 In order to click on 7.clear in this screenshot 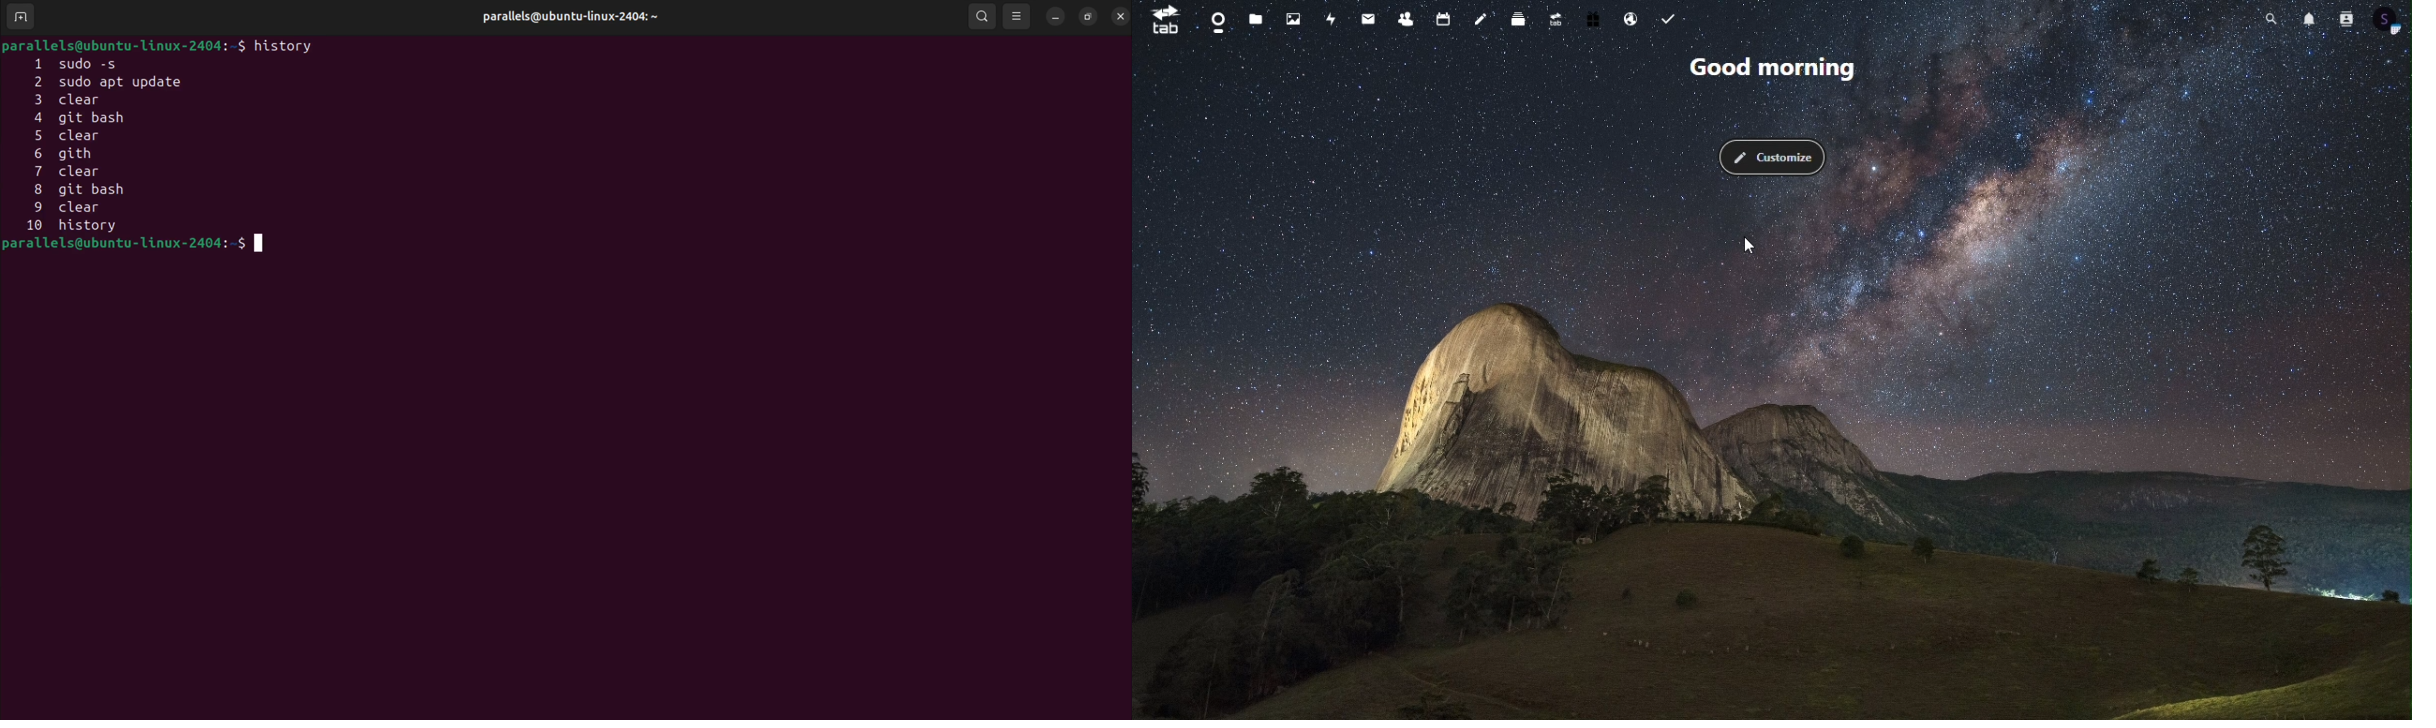, I will do `click(81, 170)`.